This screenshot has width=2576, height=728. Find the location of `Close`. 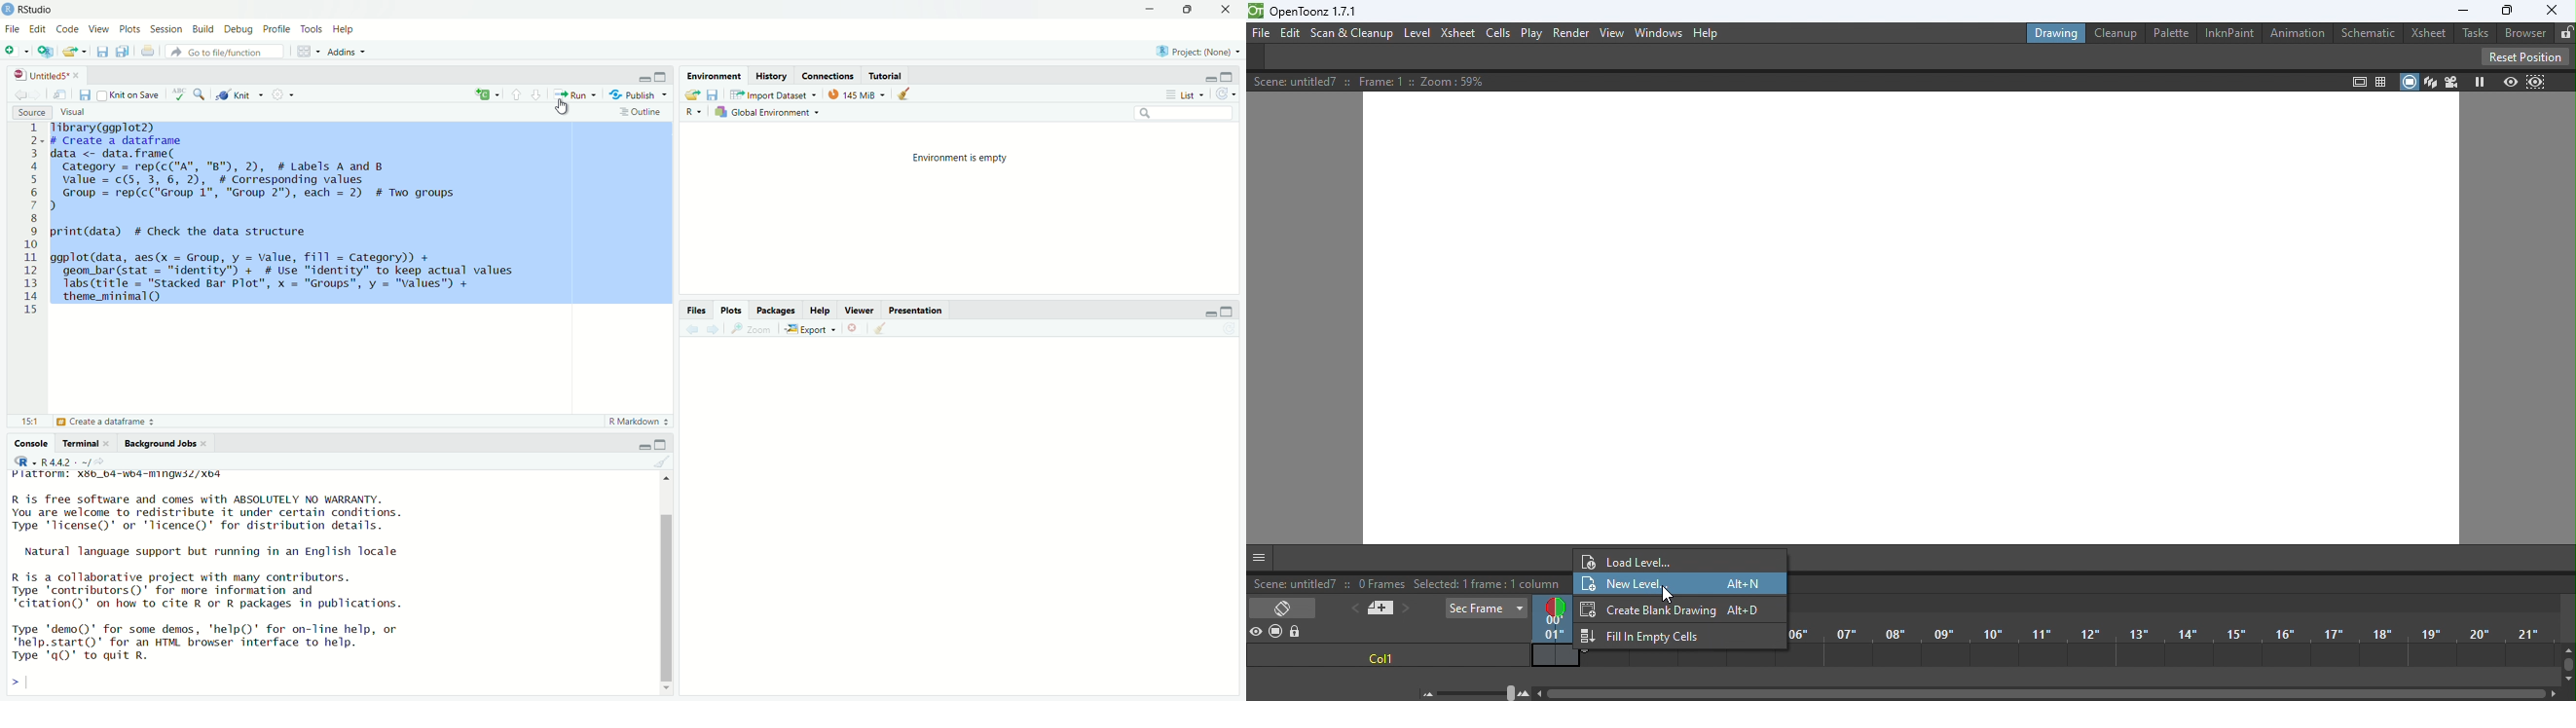

Close is located at coordinates (1228, 10).